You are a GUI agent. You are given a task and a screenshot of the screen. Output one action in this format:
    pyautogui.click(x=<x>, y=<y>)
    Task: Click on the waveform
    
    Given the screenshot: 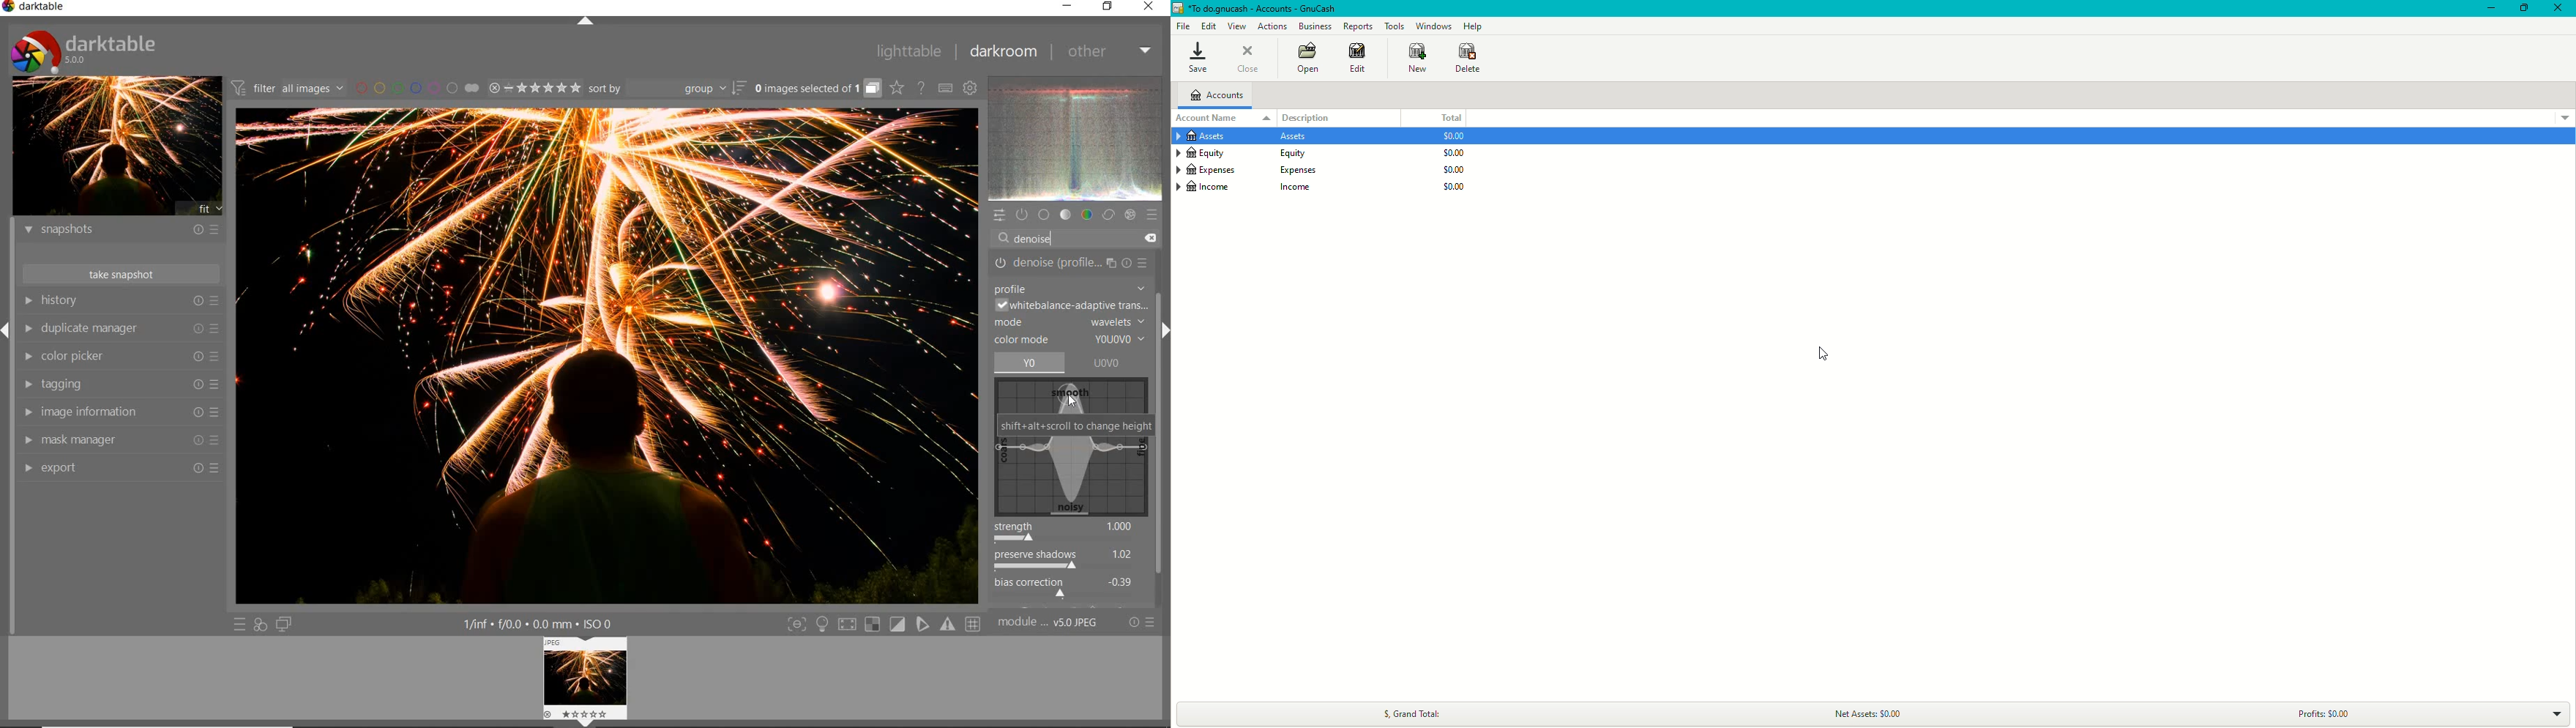 What is the action you would take?
    pyautogui.click(x=1077, y=138)
    